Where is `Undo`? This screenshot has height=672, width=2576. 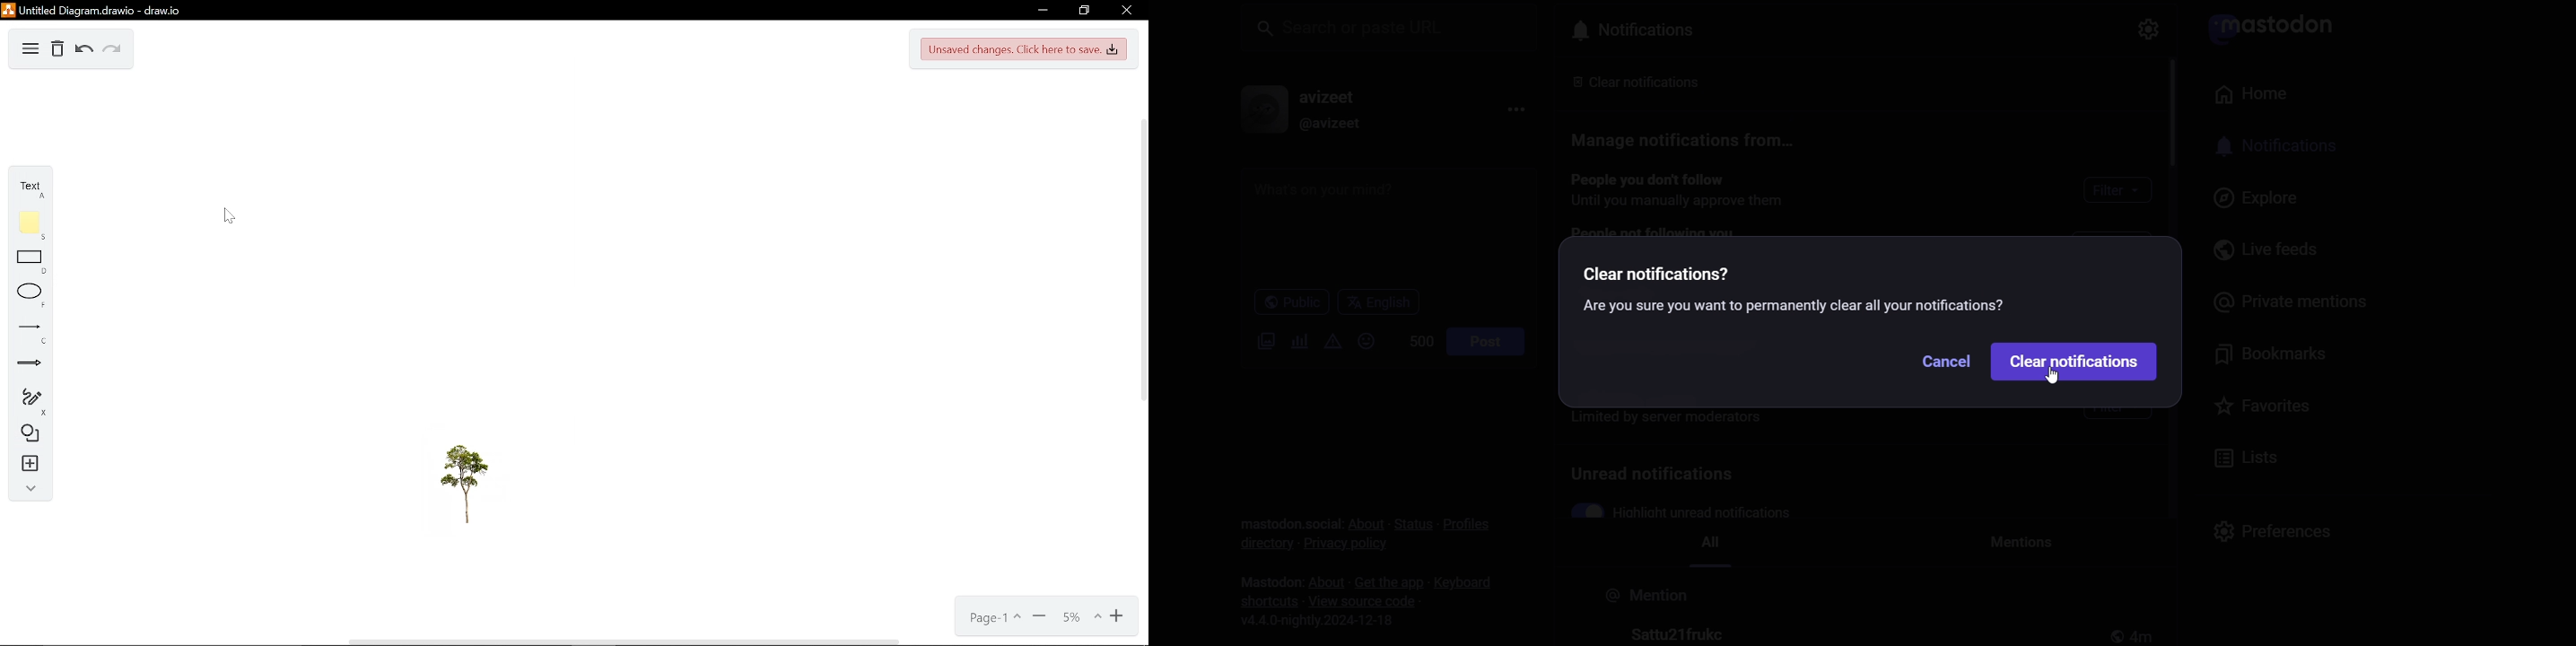
Undo is located at coordinates (82, 51).